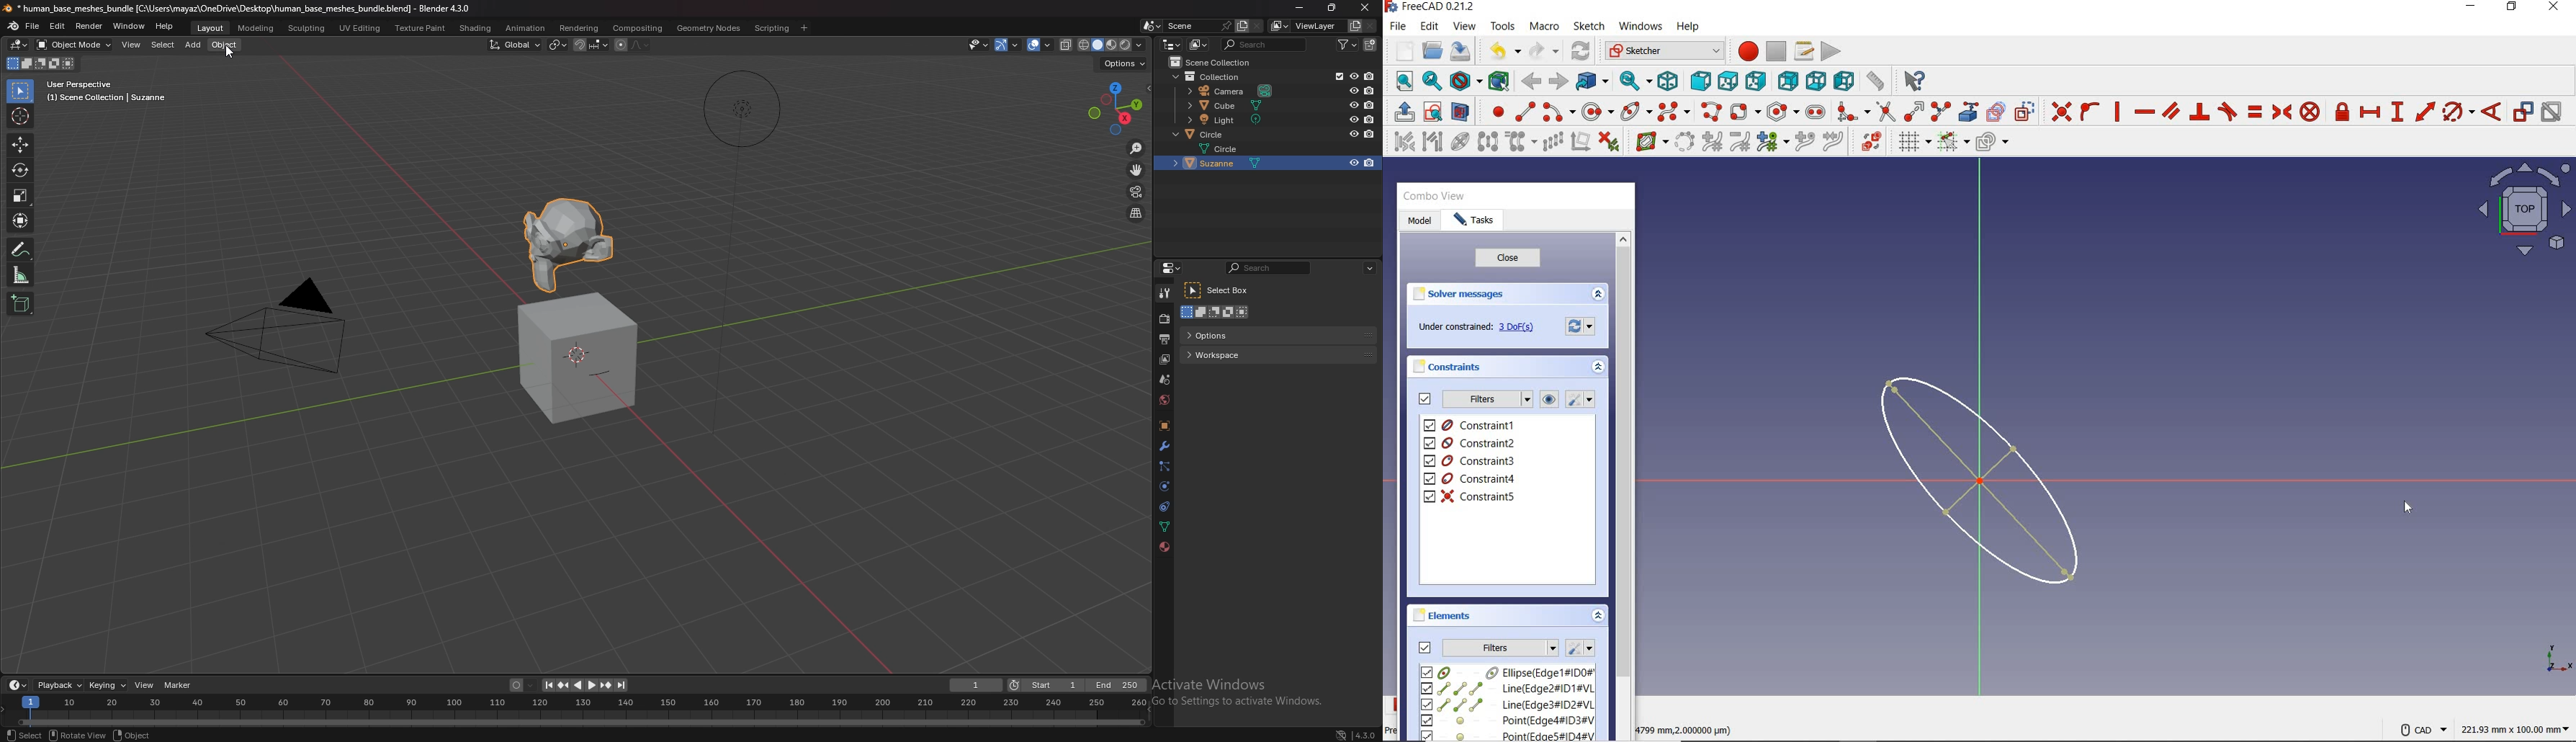 Image resolution: width=2576 pixels, height=756 pixels. Describe the element at coordinates (1471, 443) in the screenshot. I see `constraint2` at that location.